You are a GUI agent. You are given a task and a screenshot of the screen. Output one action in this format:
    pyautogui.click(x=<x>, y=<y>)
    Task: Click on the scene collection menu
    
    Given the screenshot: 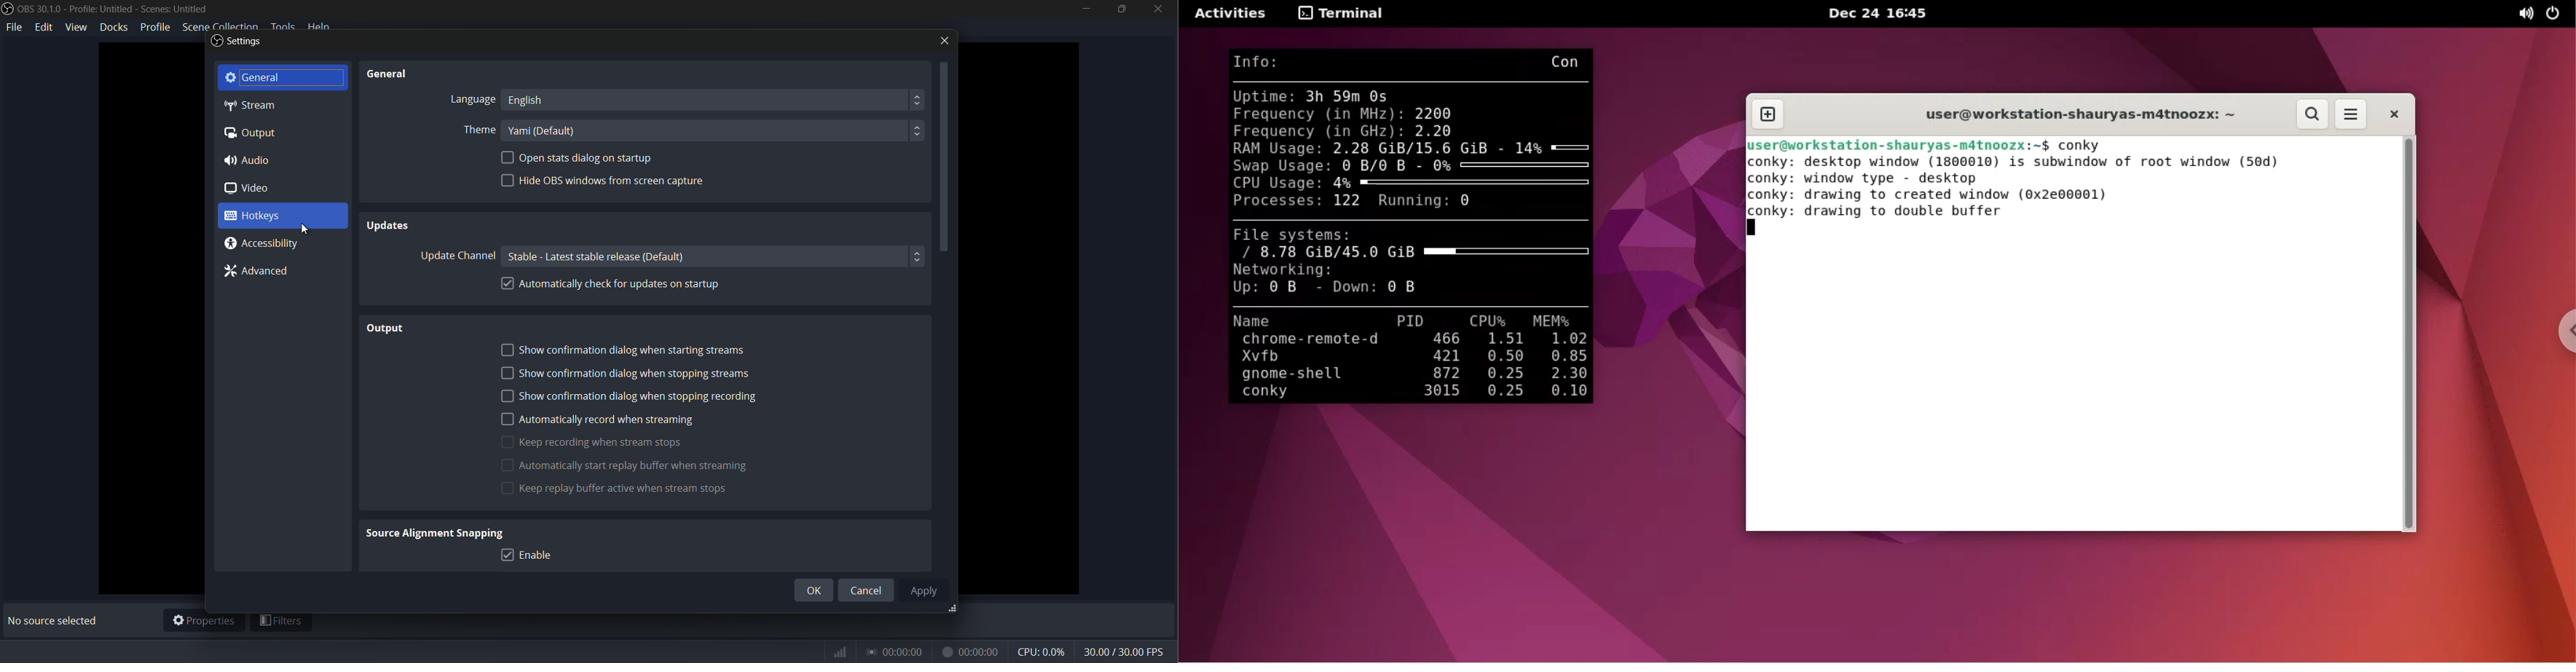 What is the action you would take?
    pyautogui.click(x=220, y=26)
    